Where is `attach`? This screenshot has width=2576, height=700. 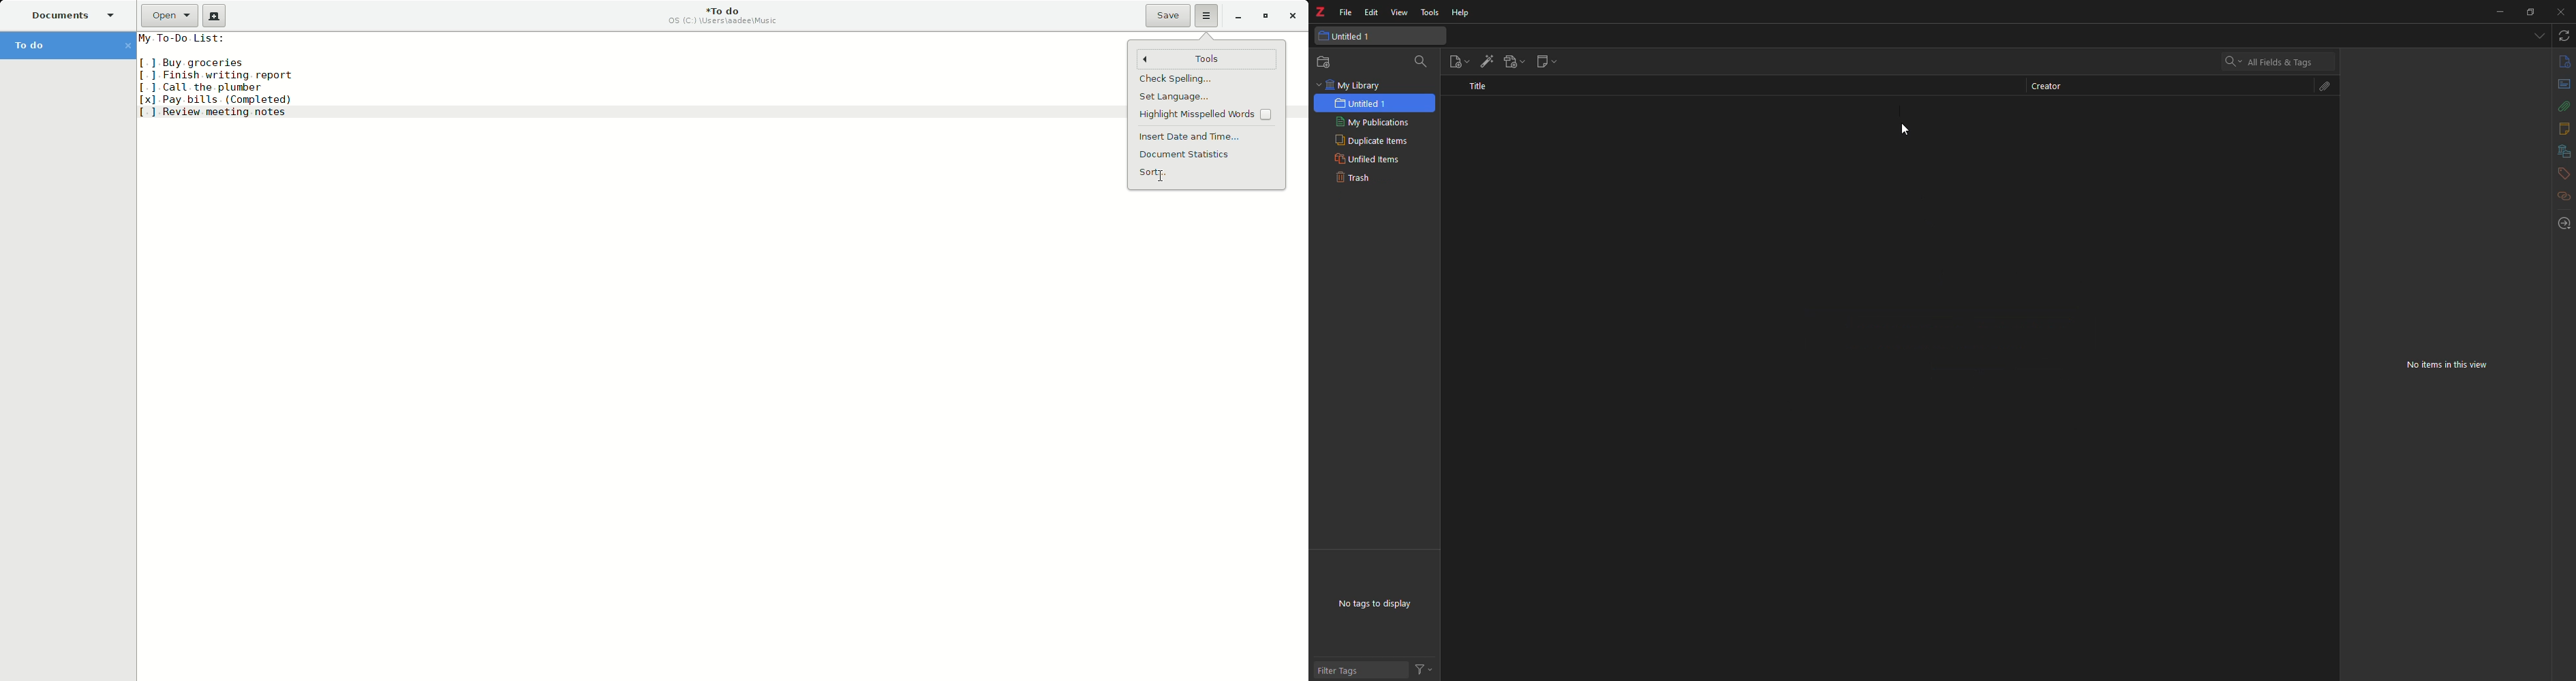 attach is located at coordinates (2559, 106).